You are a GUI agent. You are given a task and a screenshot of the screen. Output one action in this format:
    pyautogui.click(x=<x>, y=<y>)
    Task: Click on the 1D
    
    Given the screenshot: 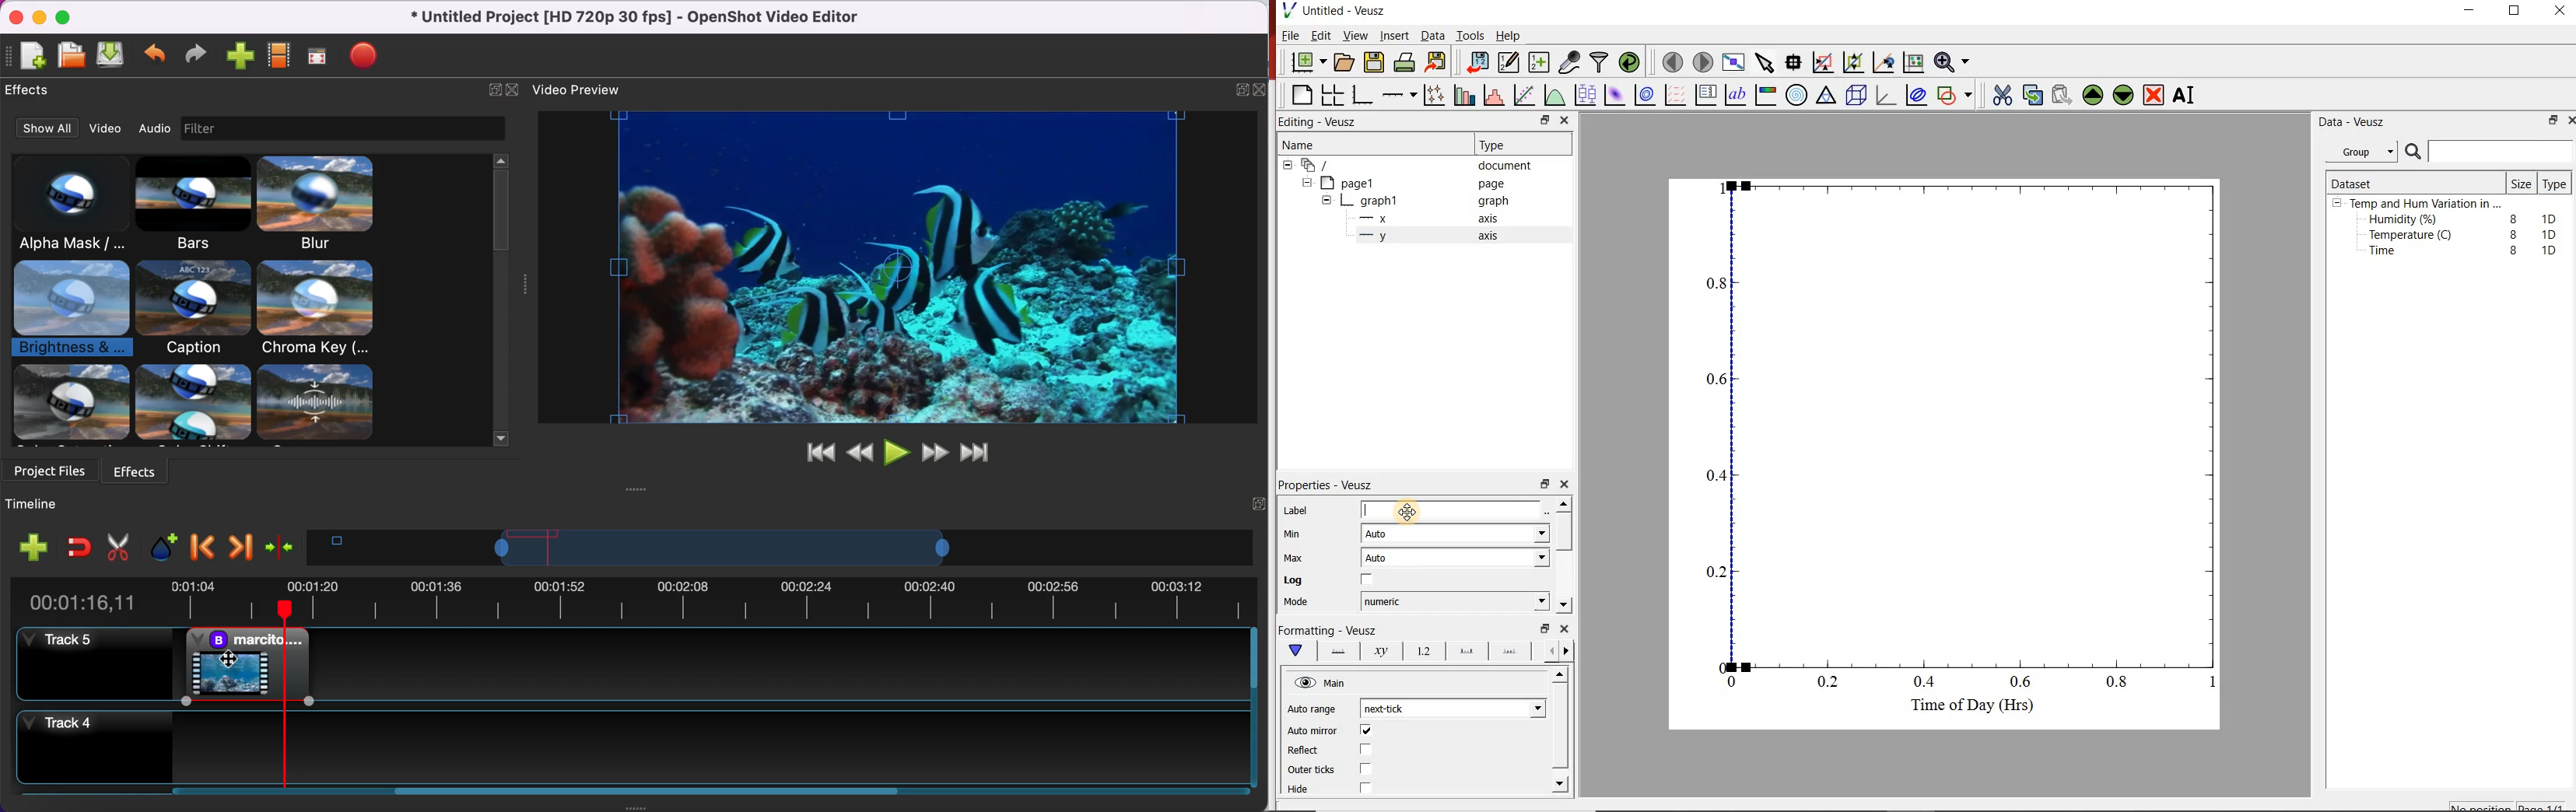 What is the action you would take?
    pyautogui.click(x=2549, y=250)
    